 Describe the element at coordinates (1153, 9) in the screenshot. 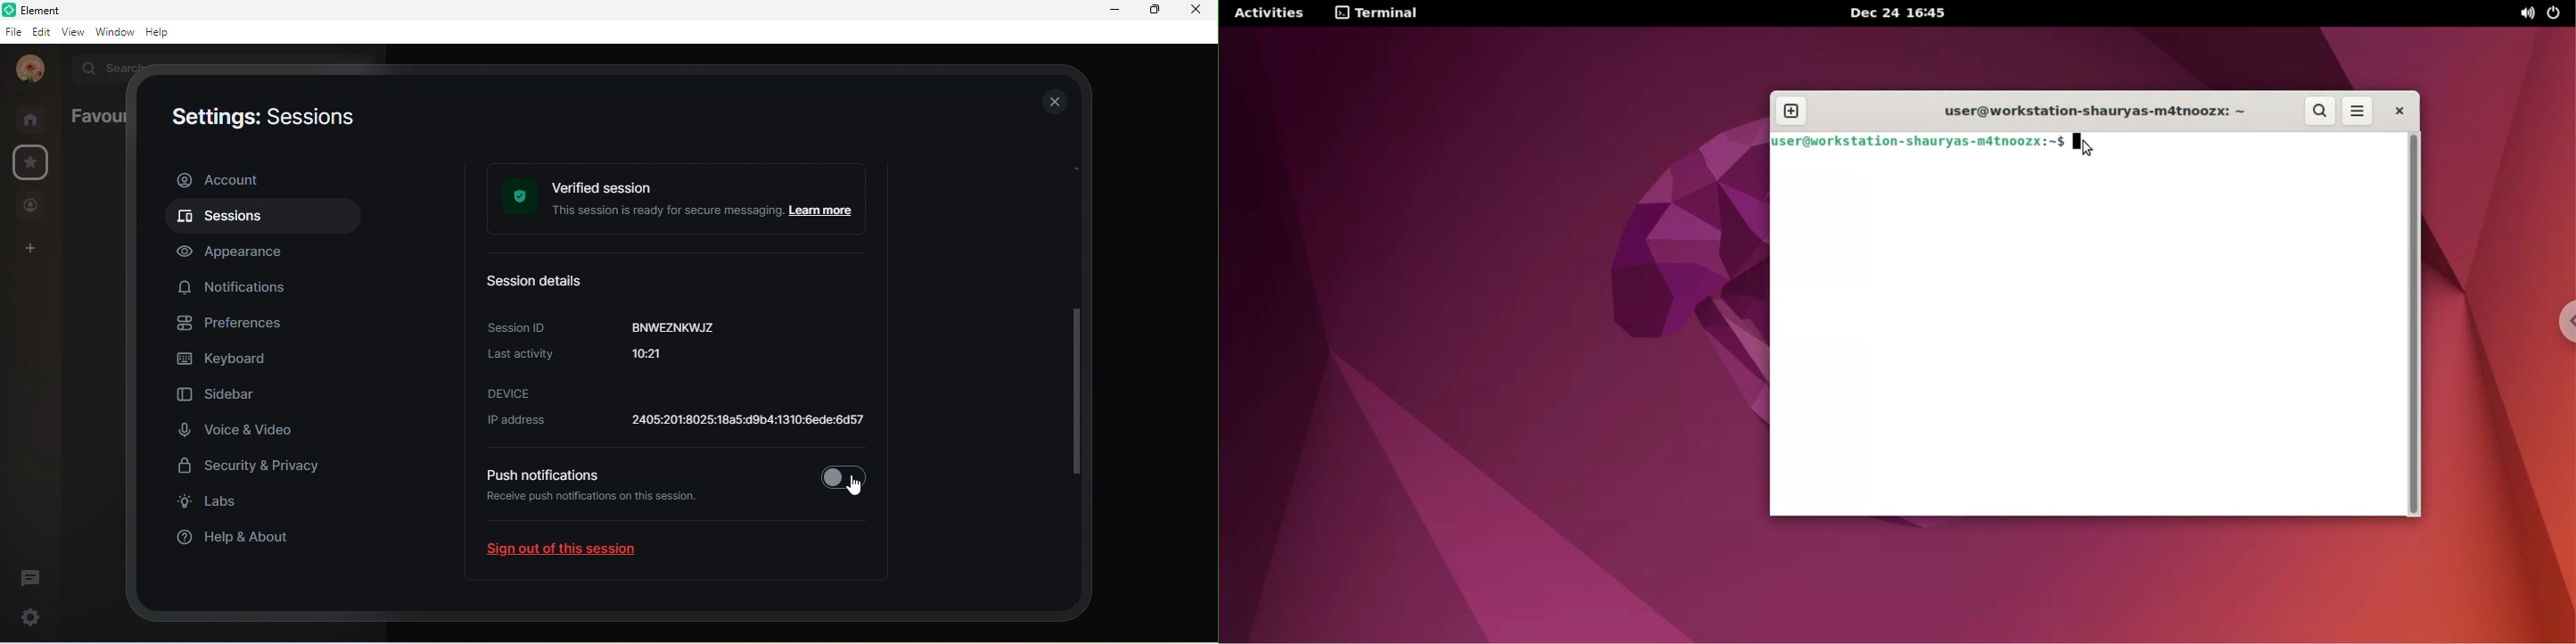

I see `maximize` at that location.